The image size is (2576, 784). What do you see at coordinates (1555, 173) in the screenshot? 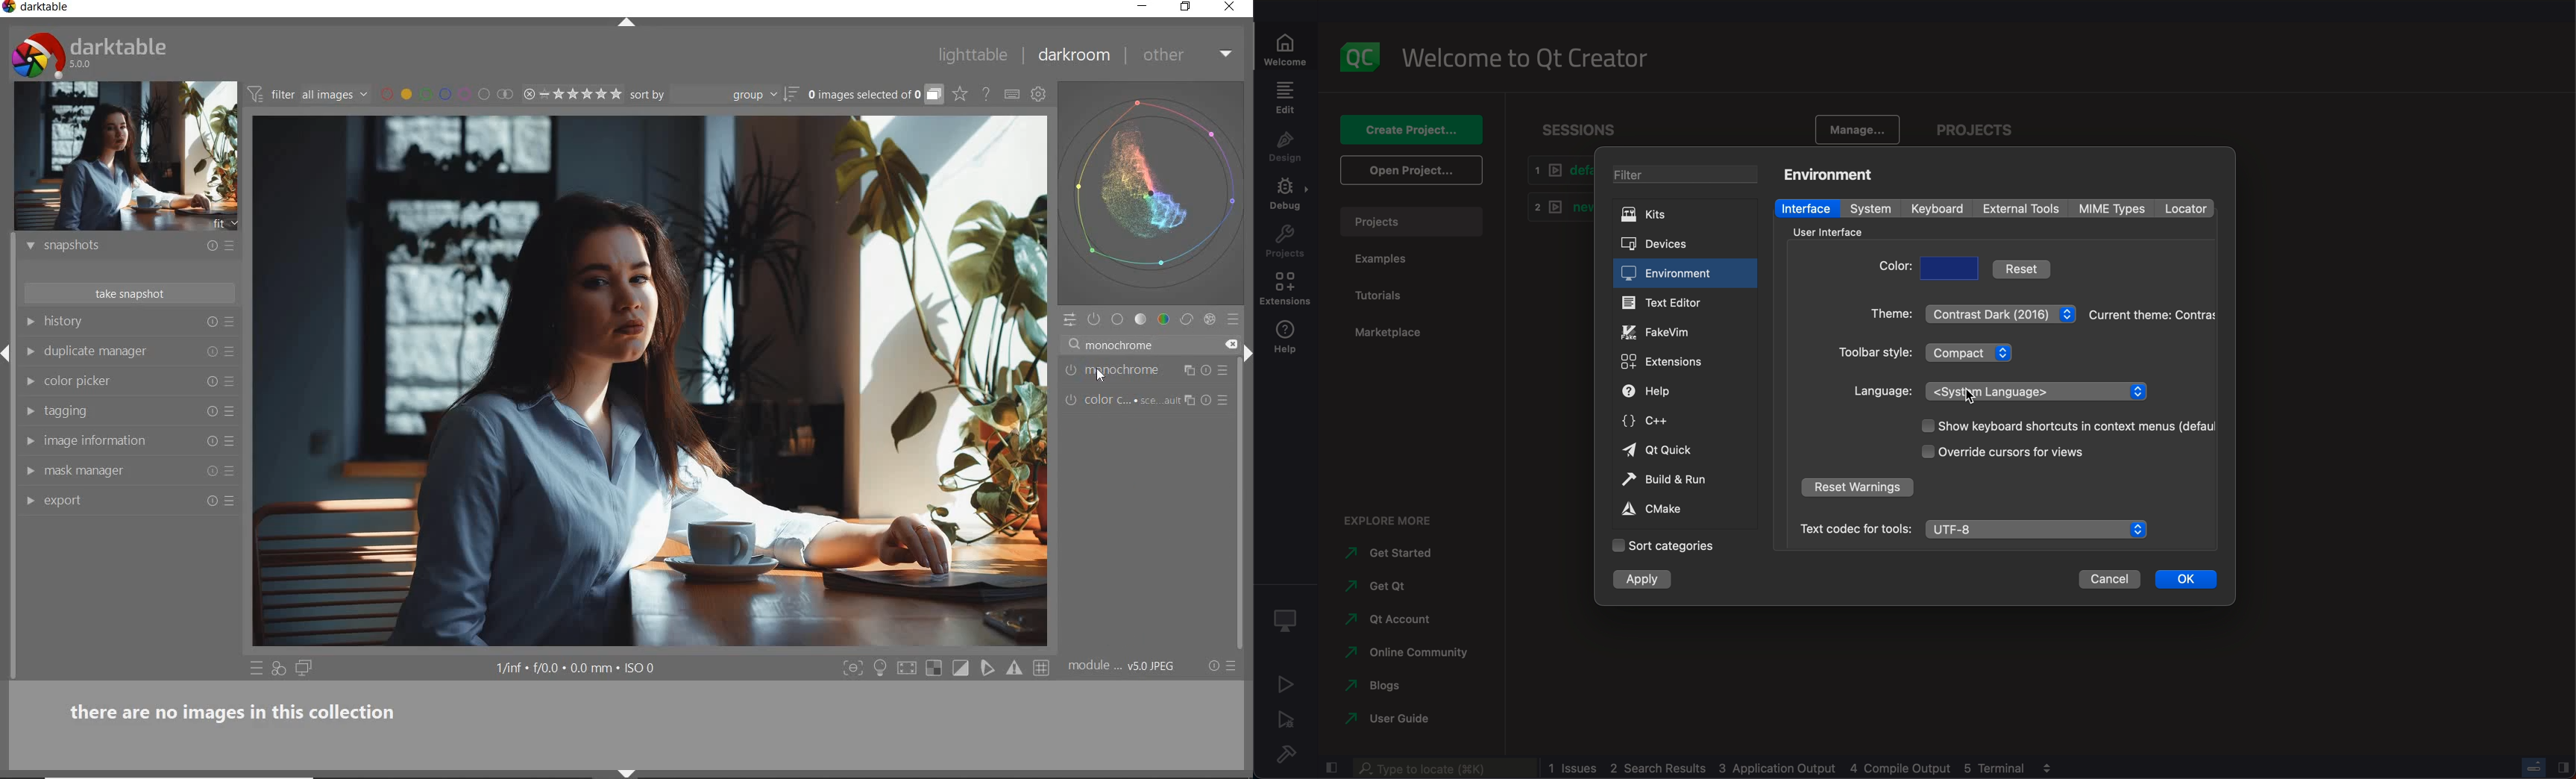
I see `default` at bounding box center [1555, 173].